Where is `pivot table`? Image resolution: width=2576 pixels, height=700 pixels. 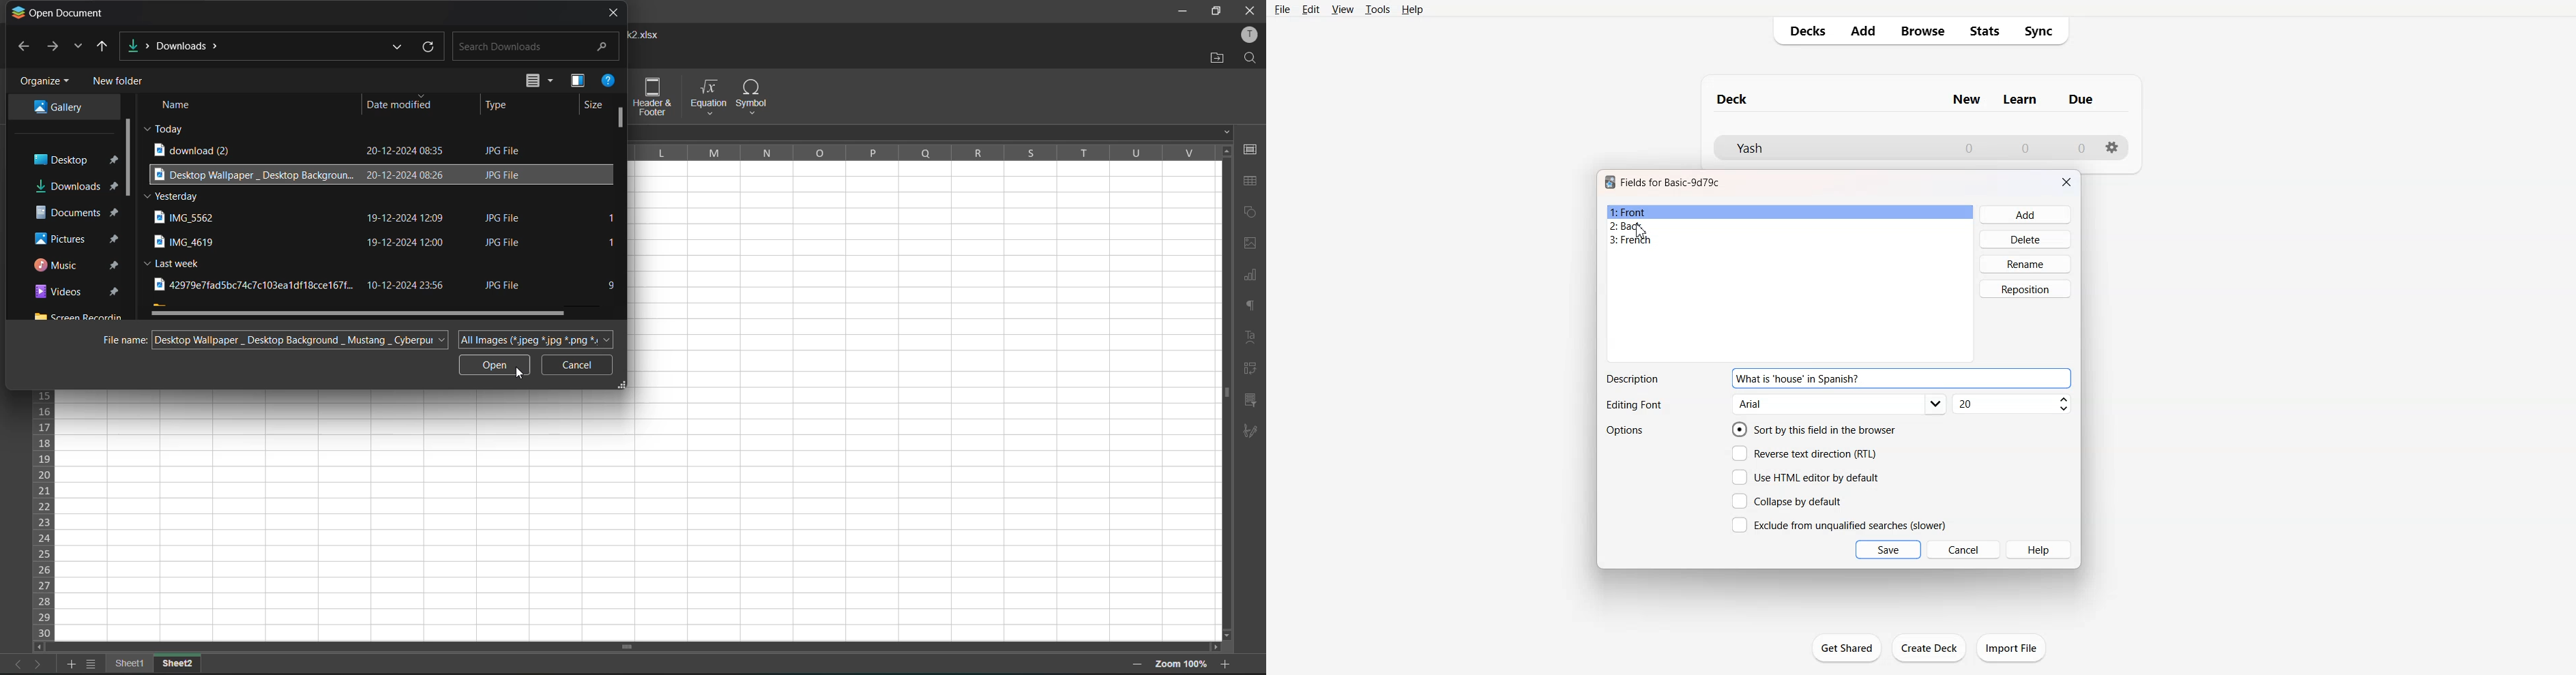
pivot table is located at coordinates (1253, 368).